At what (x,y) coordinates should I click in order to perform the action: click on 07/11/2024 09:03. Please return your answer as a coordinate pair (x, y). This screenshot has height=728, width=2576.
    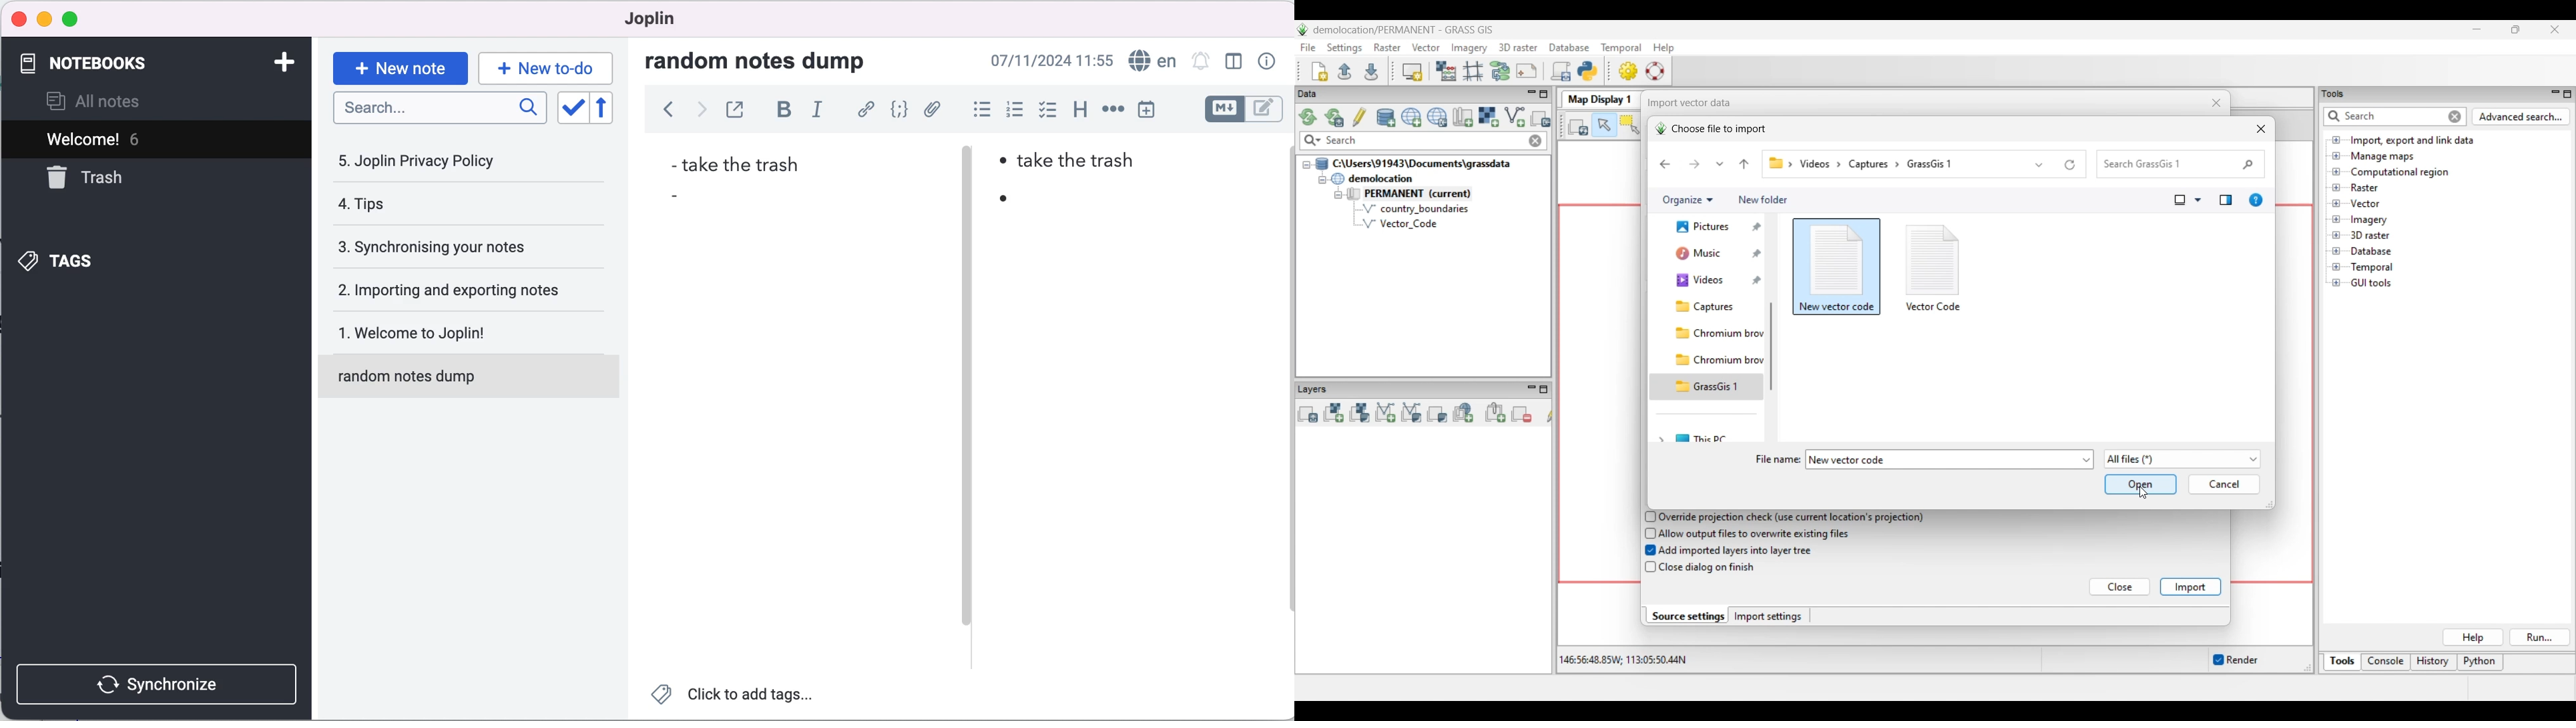
    Looking at the image, I should click on (1052, 61).